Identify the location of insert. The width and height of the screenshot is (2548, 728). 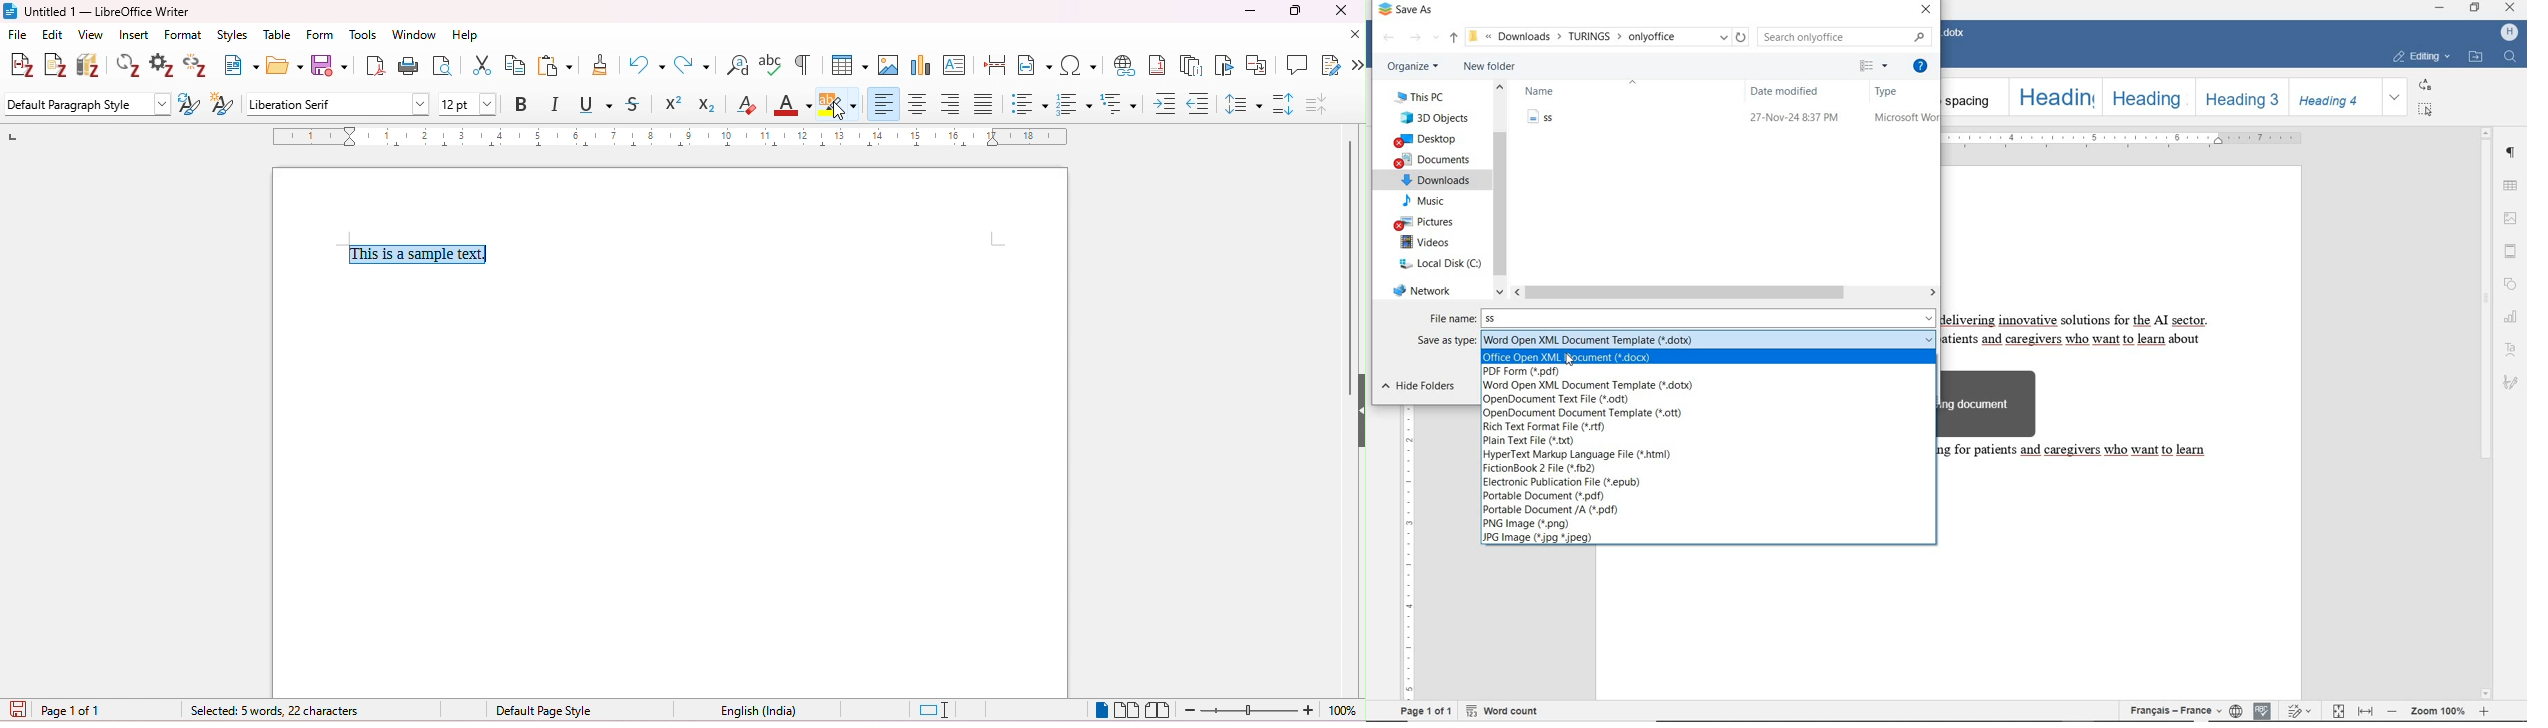
(136, 35).